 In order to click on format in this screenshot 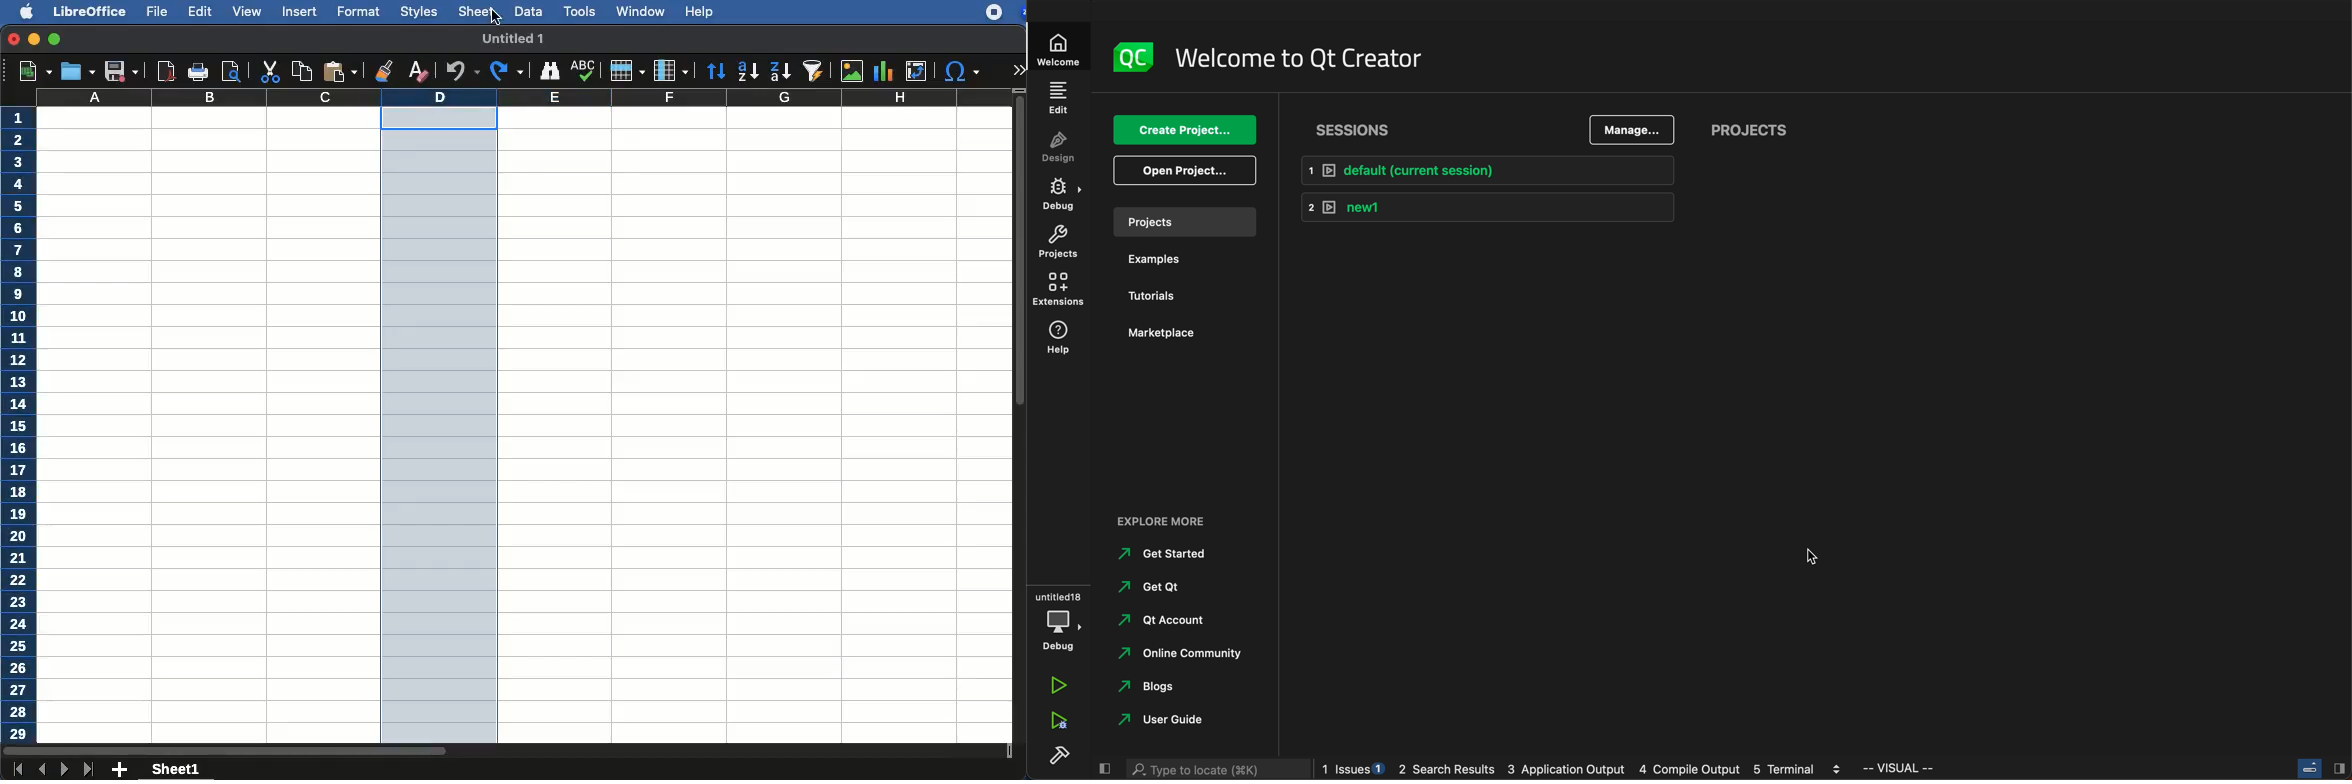, I will do `click(359, 12)`.